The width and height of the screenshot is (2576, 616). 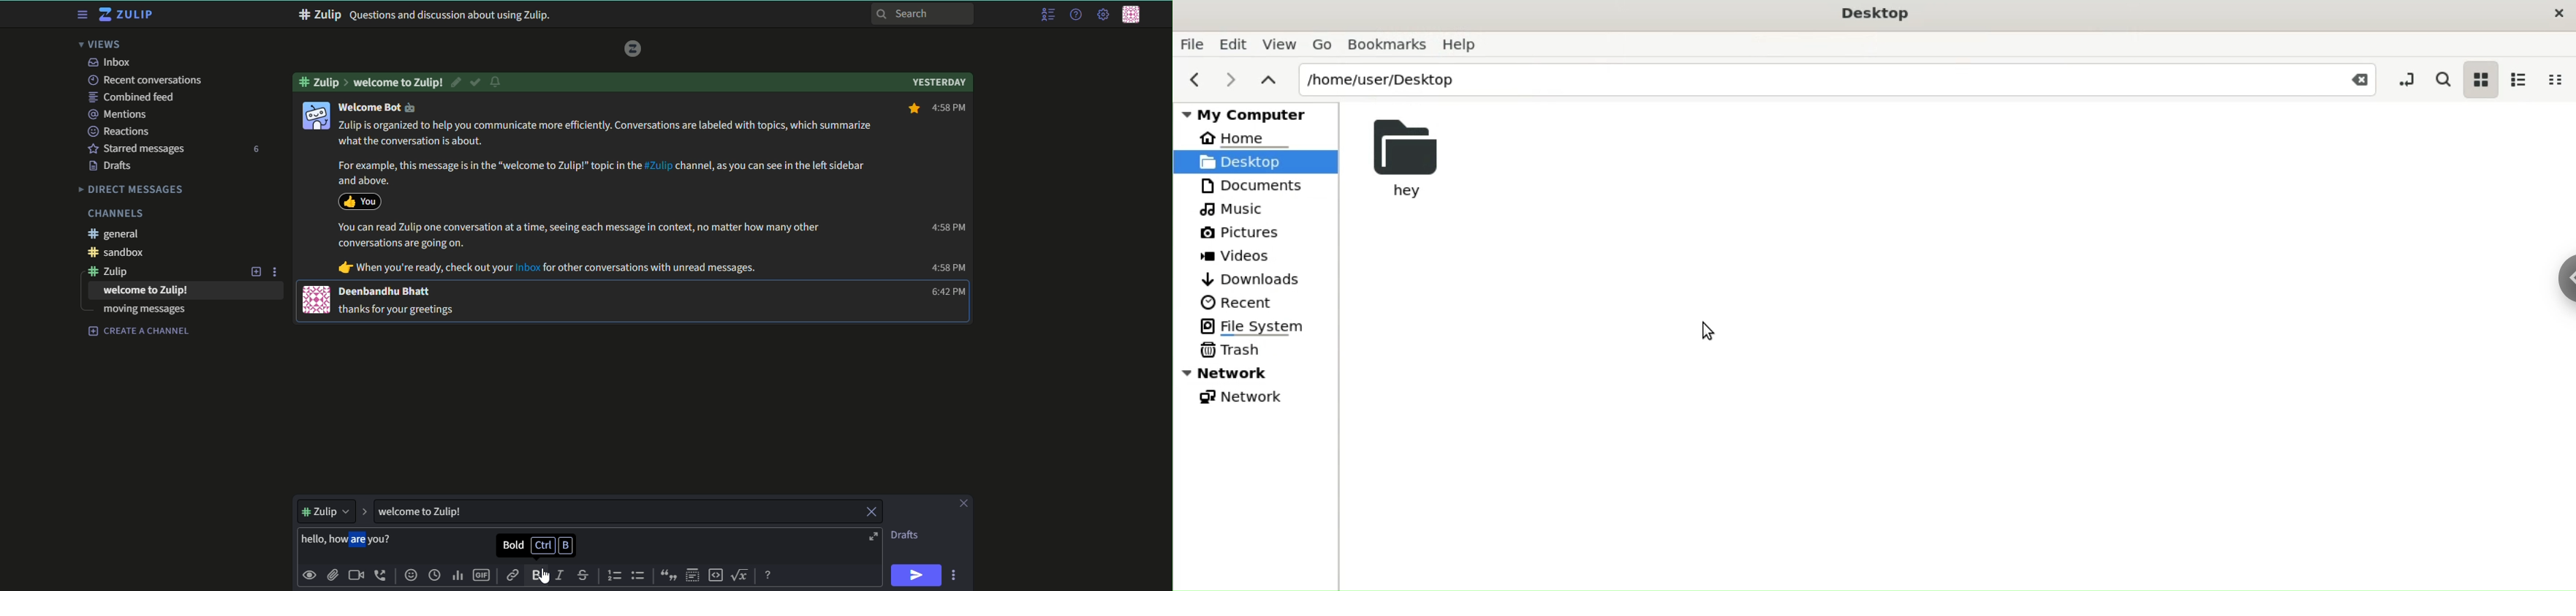 What do you see at coordinates (539, 574) in the screenshot?
I see `cursor` at bounding box center [539, 574].